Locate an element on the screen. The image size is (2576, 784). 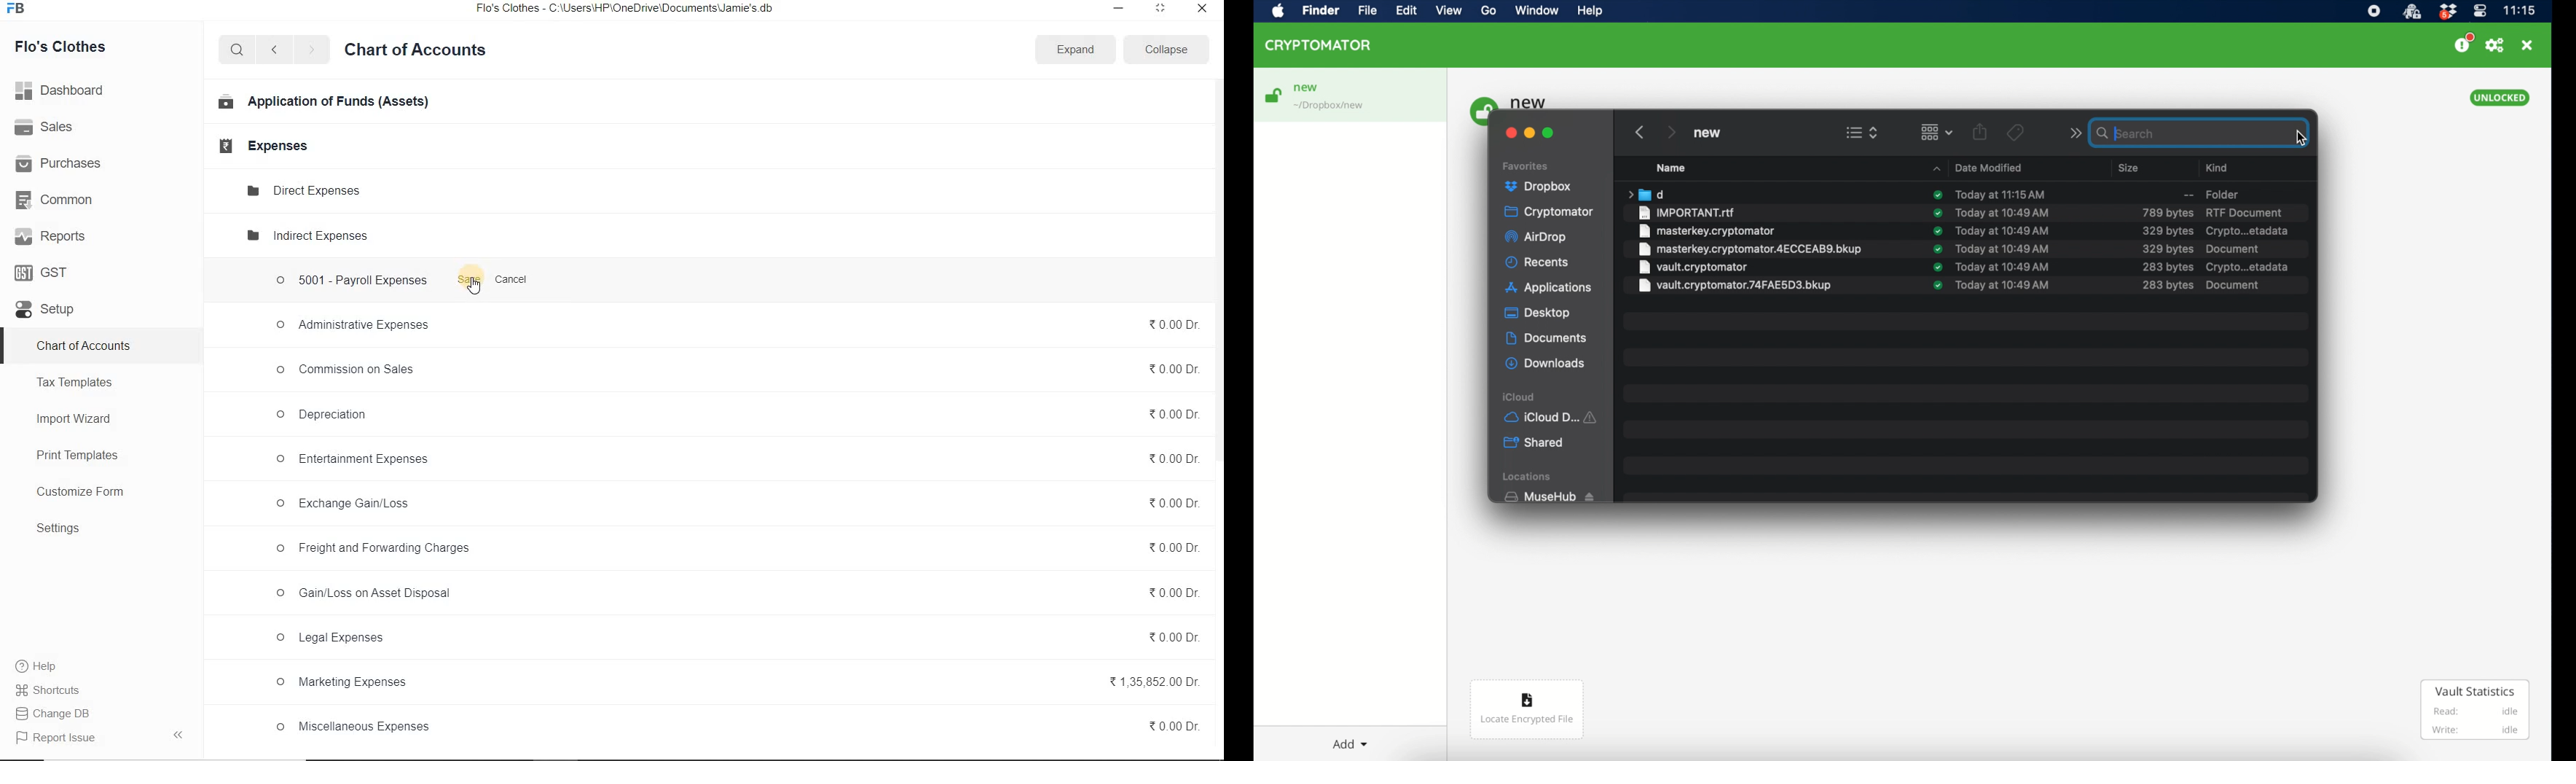
Report Issue is located at coordinates (52, 738).